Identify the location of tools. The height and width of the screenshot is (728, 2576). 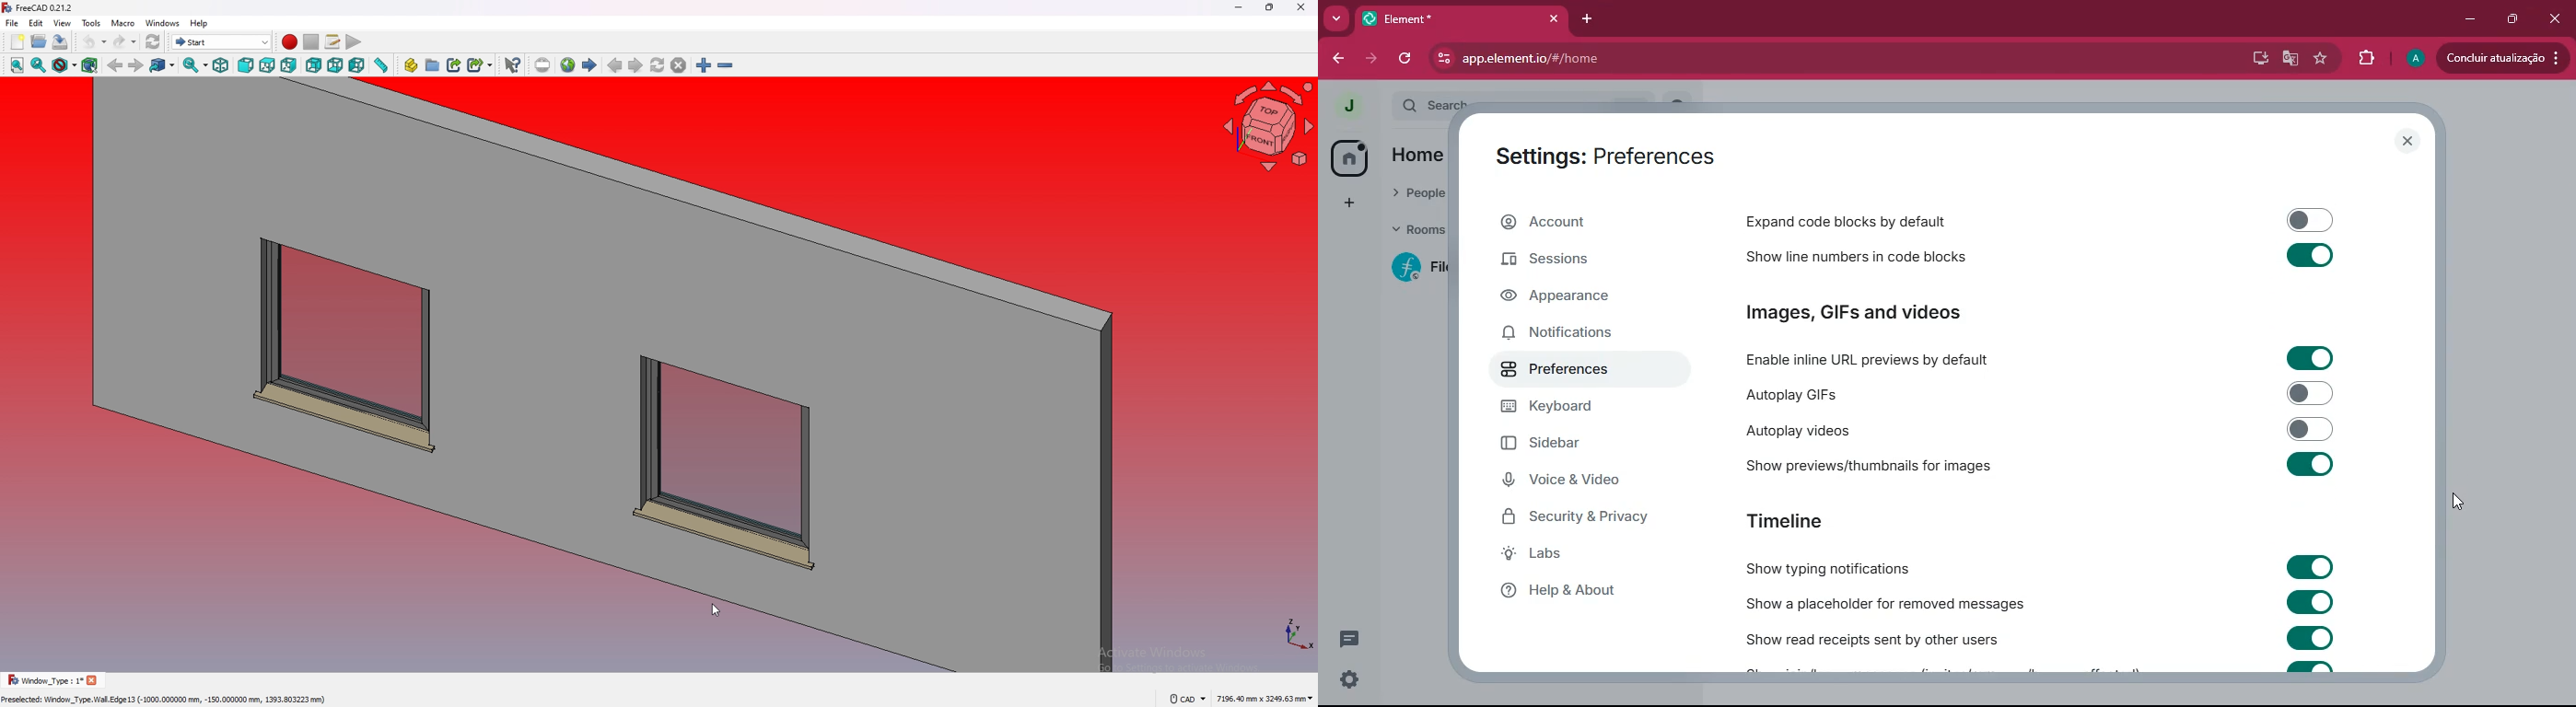
(91, 23).